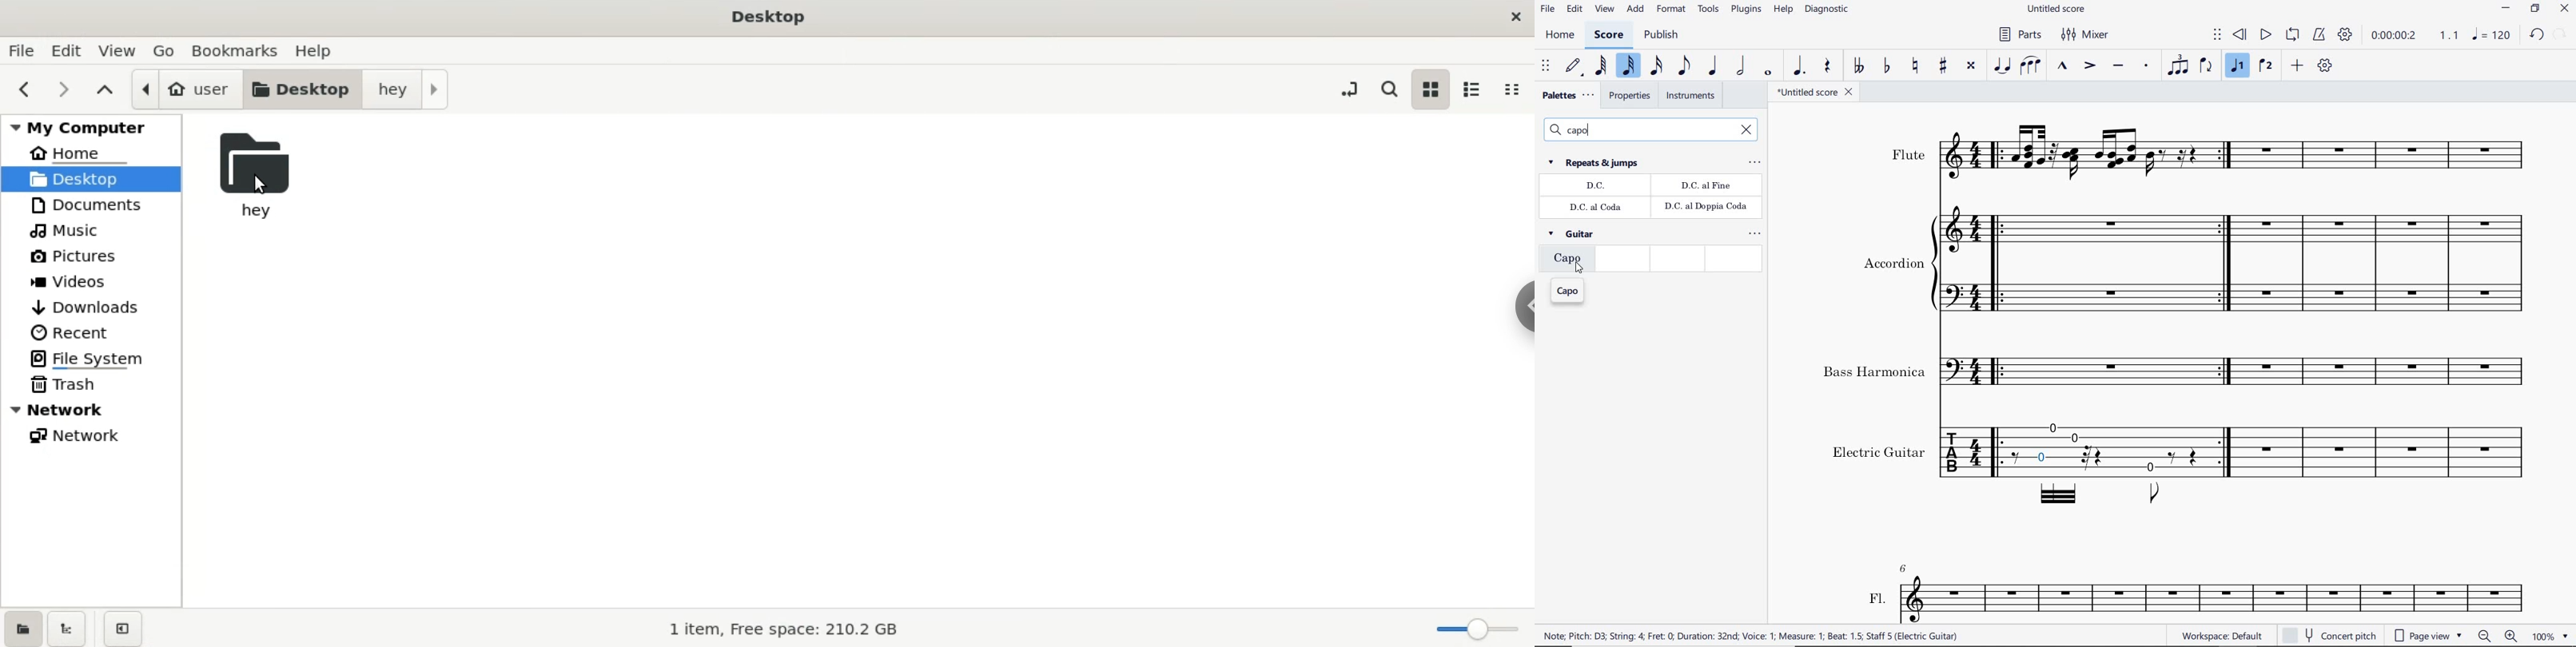 This screenshot has width=2576, height=672. What do you see at coordinates (1751, 637) in the screenshot?
I see `score description` at bounding box center [1751, 637].